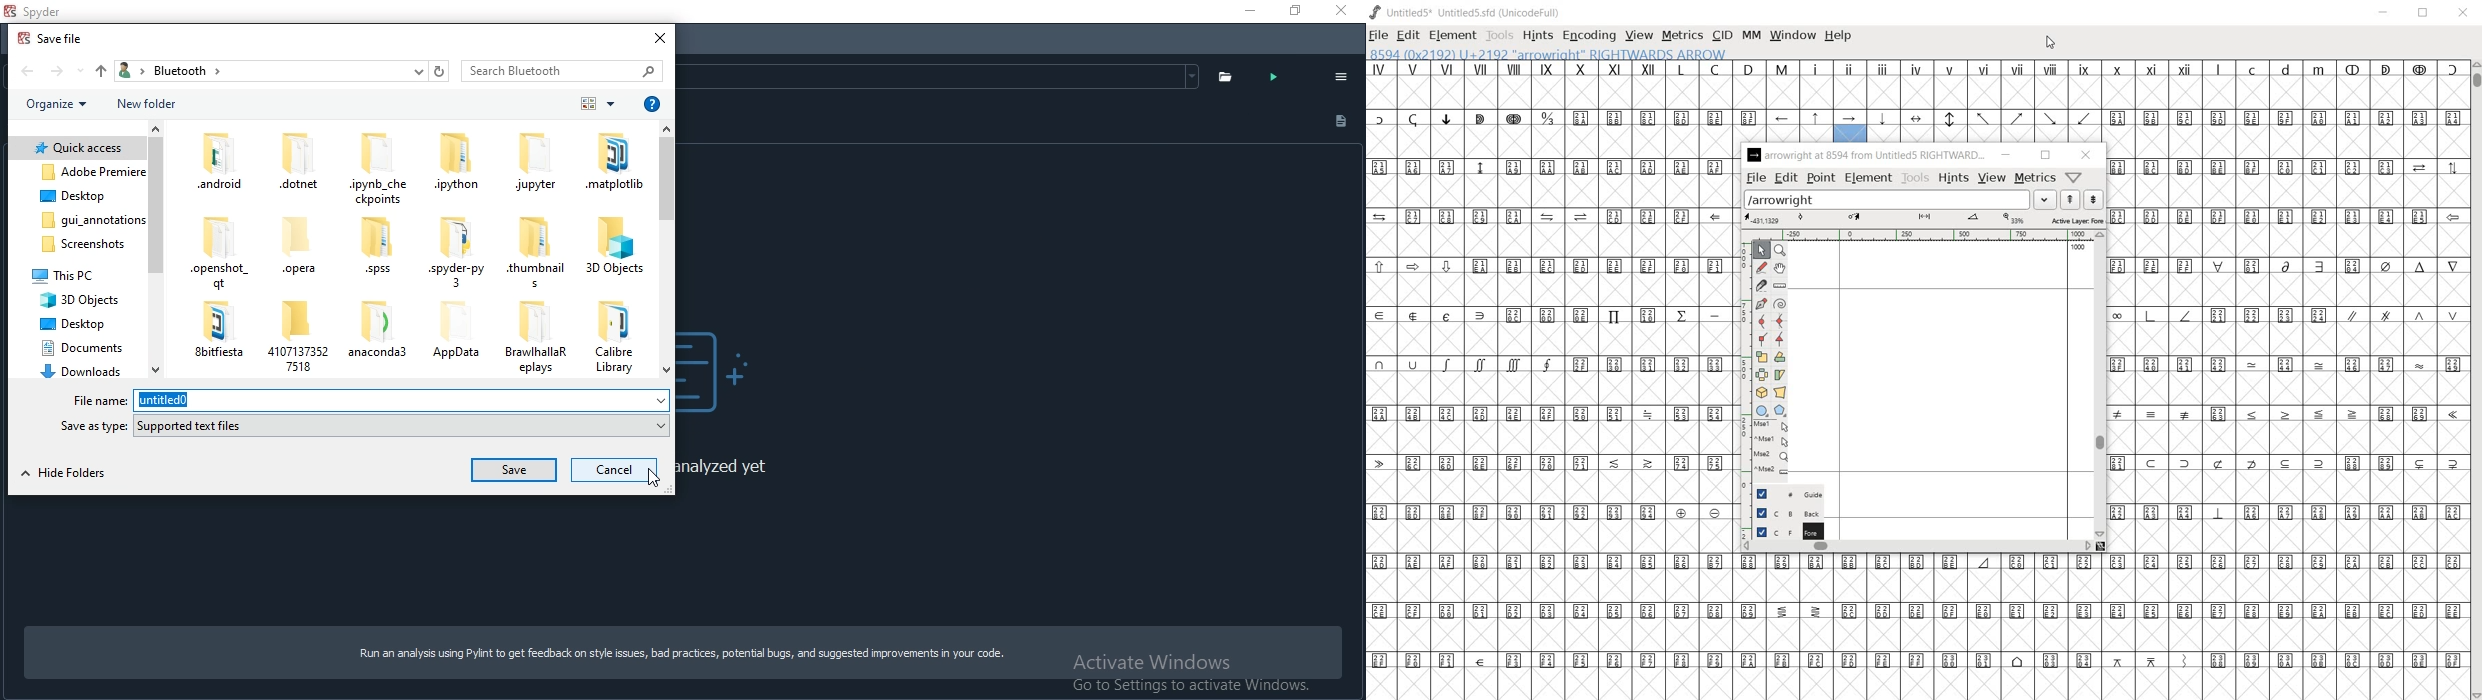  What do you see at coordinates (1682, 35) in the screenshot?
I see `METRICS` at bounding box center [1682, 35].